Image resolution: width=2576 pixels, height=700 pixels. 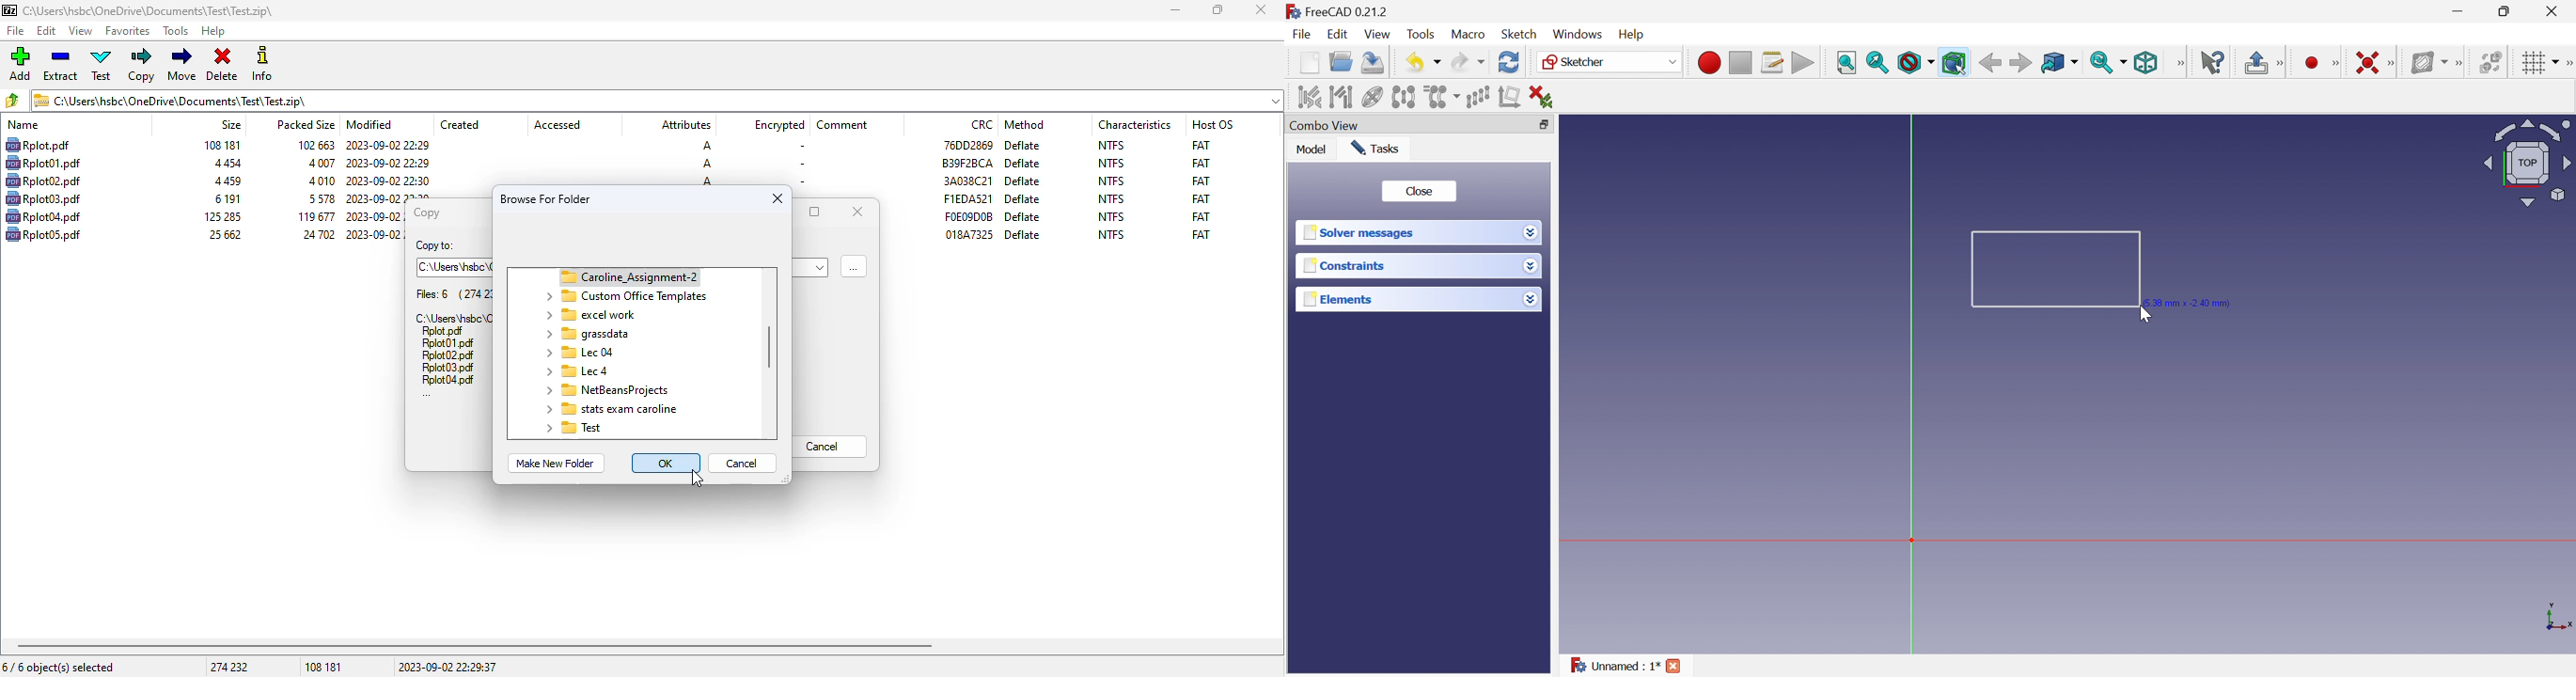 What do you see at coordinates (453, 294) in the screenshot?
I see `files: 6 (274 232 bytes)` at bounding box center [453, 294].